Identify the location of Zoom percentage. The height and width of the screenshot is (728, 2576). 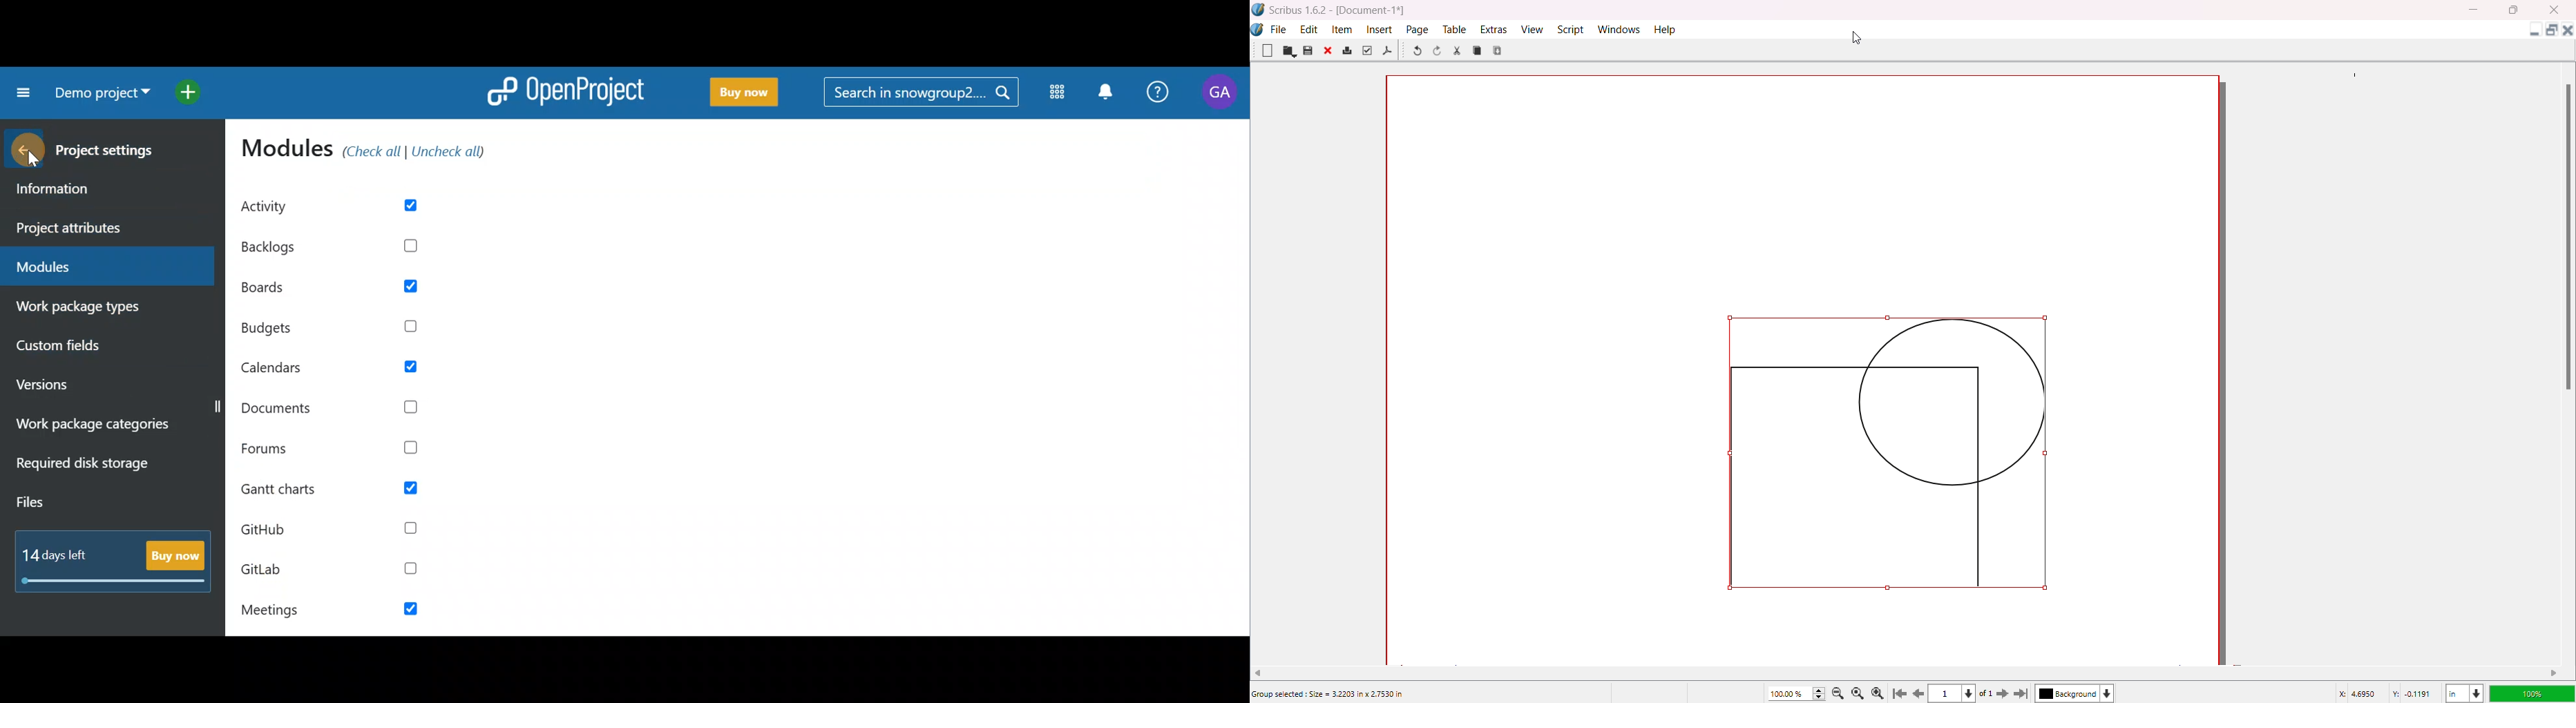
(1788, 693).